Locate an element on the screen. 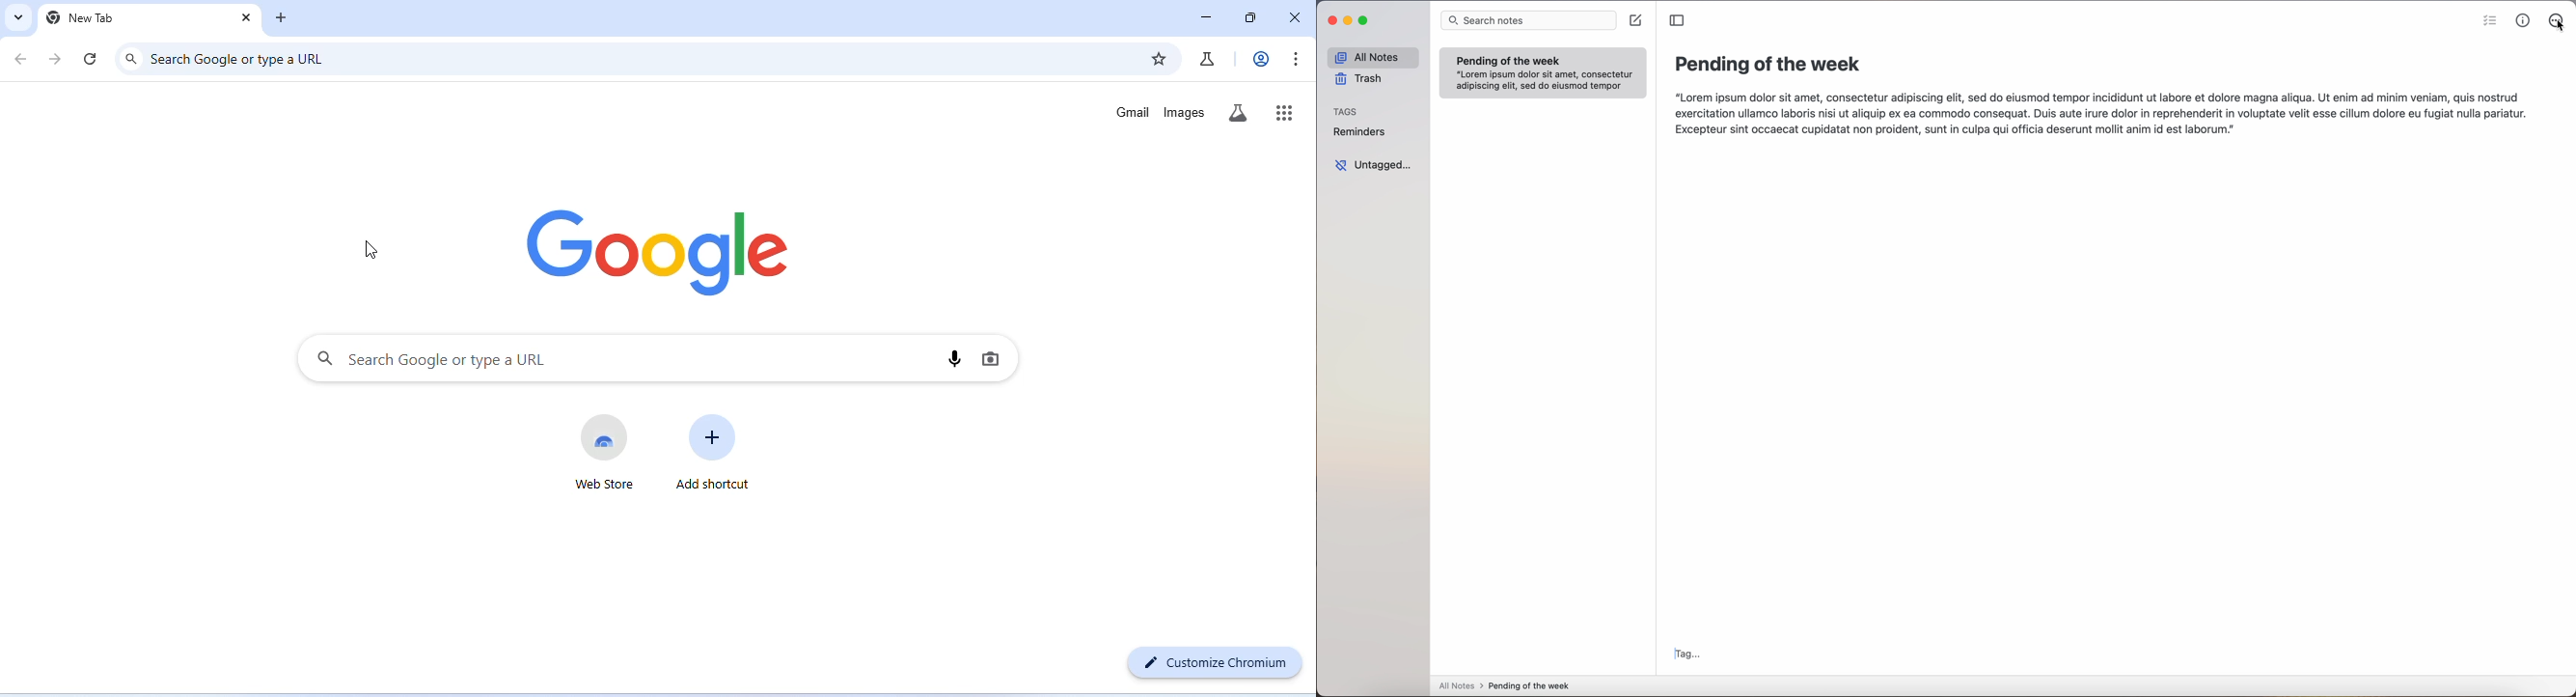 The image size is (2576, 700). minimize Simplenote is located at coordinates (1348, 20).